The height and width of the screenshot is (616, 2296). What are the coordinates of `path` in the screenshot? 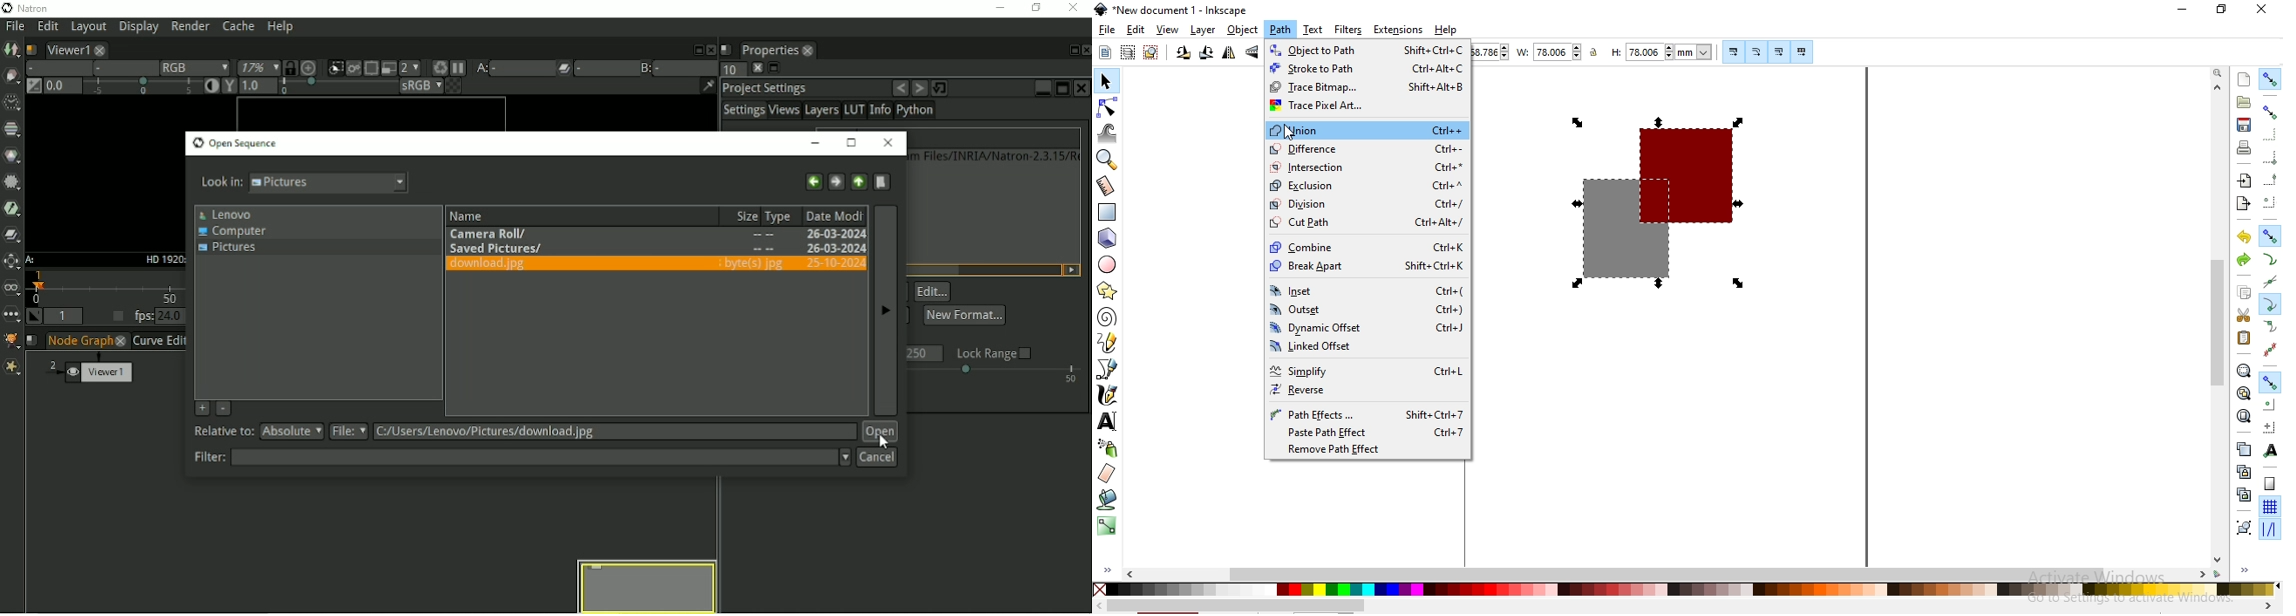 It's located at (1281, 30).